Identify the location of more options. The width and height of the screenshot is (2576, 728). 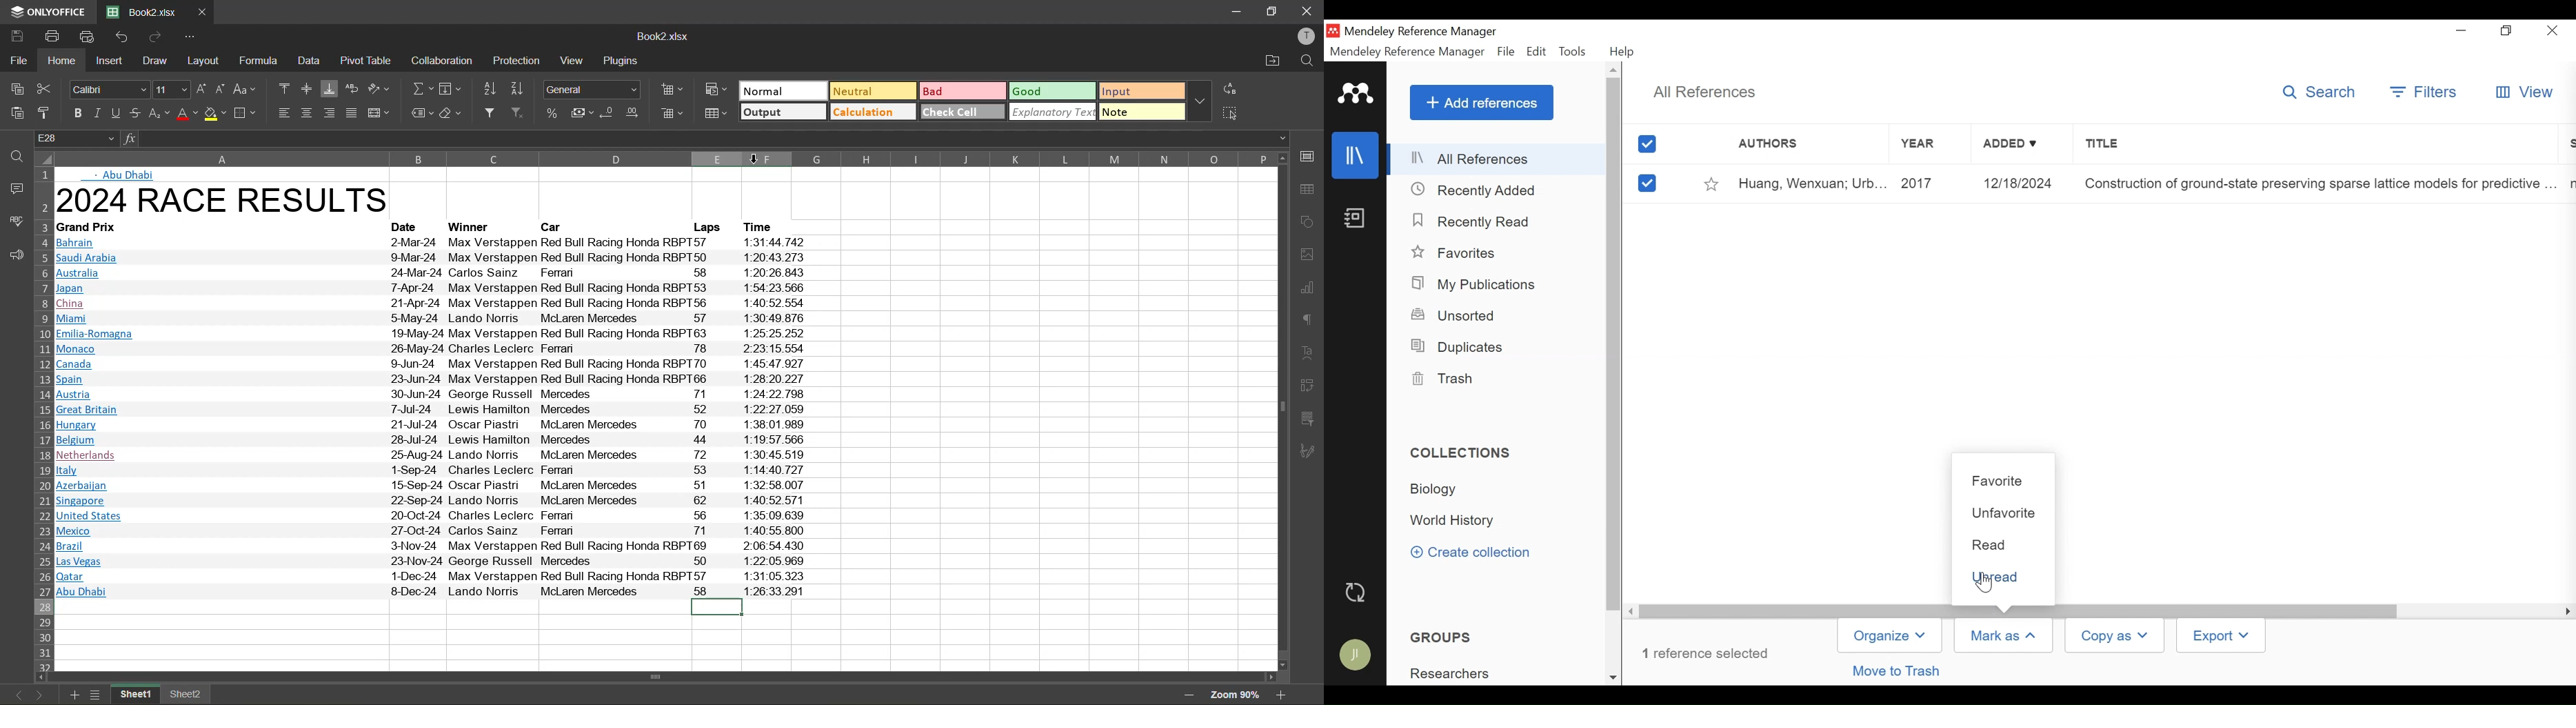
(1200, 103).